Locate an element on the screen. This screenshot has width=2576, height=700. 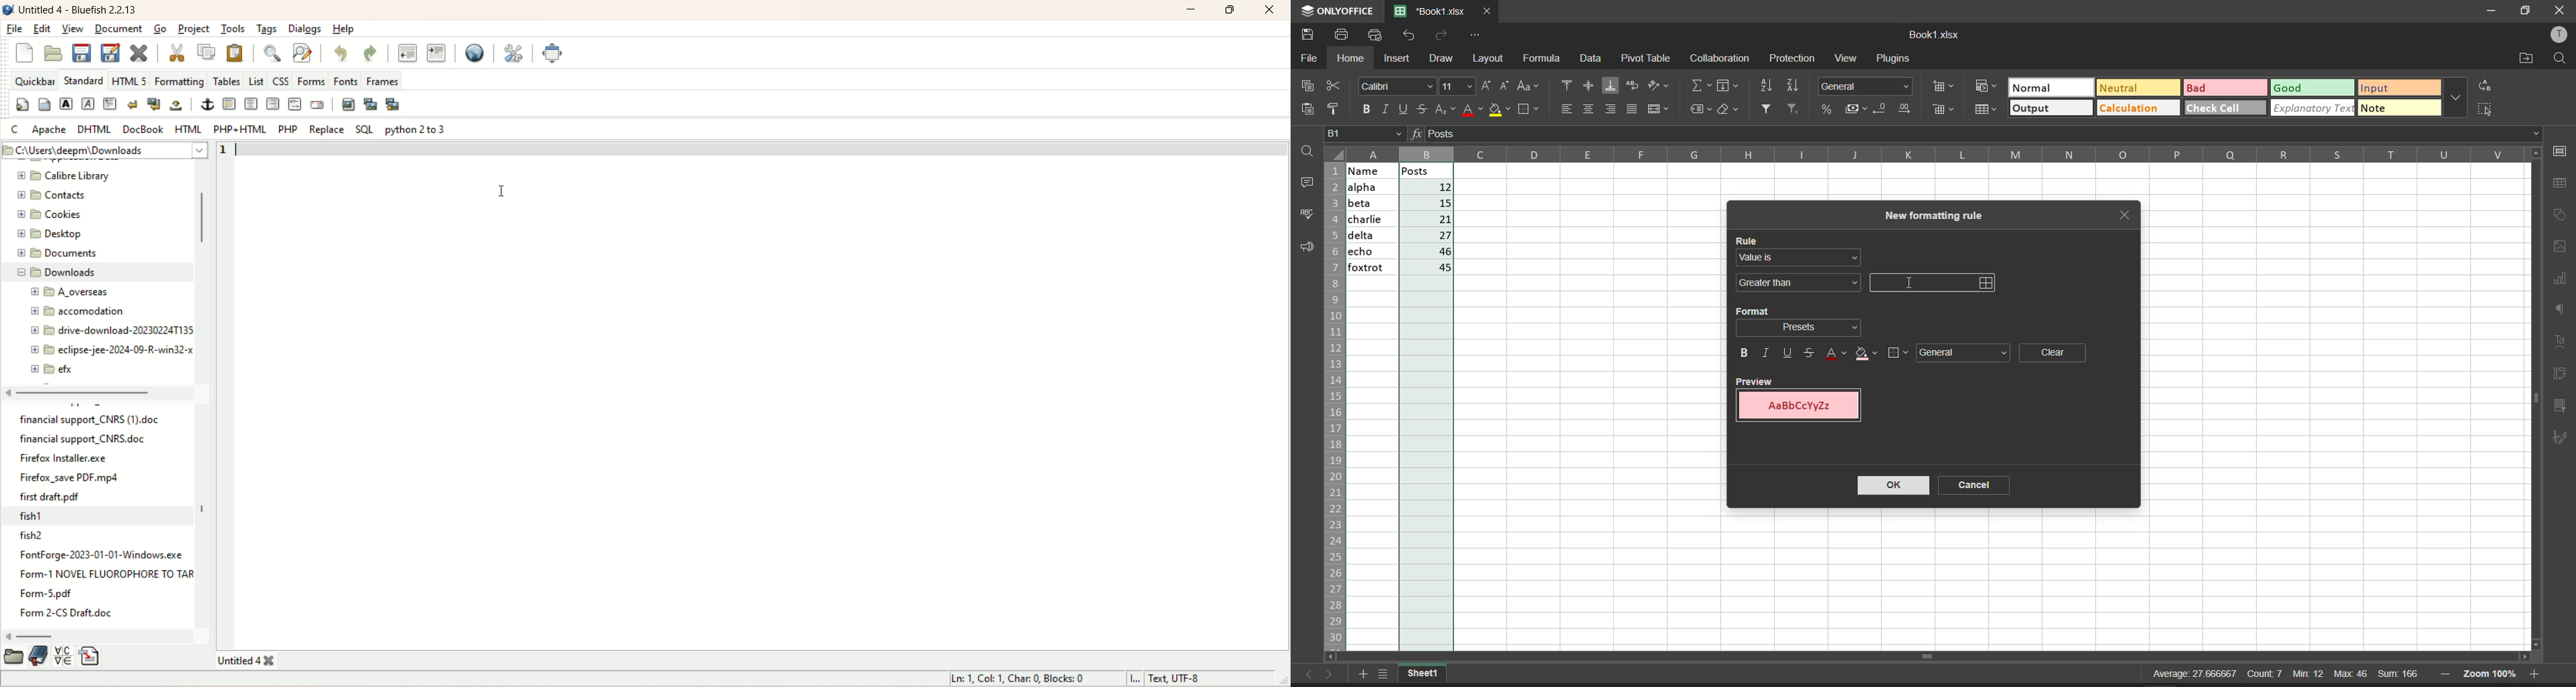
fish2 is located at coordinates (103, 537).